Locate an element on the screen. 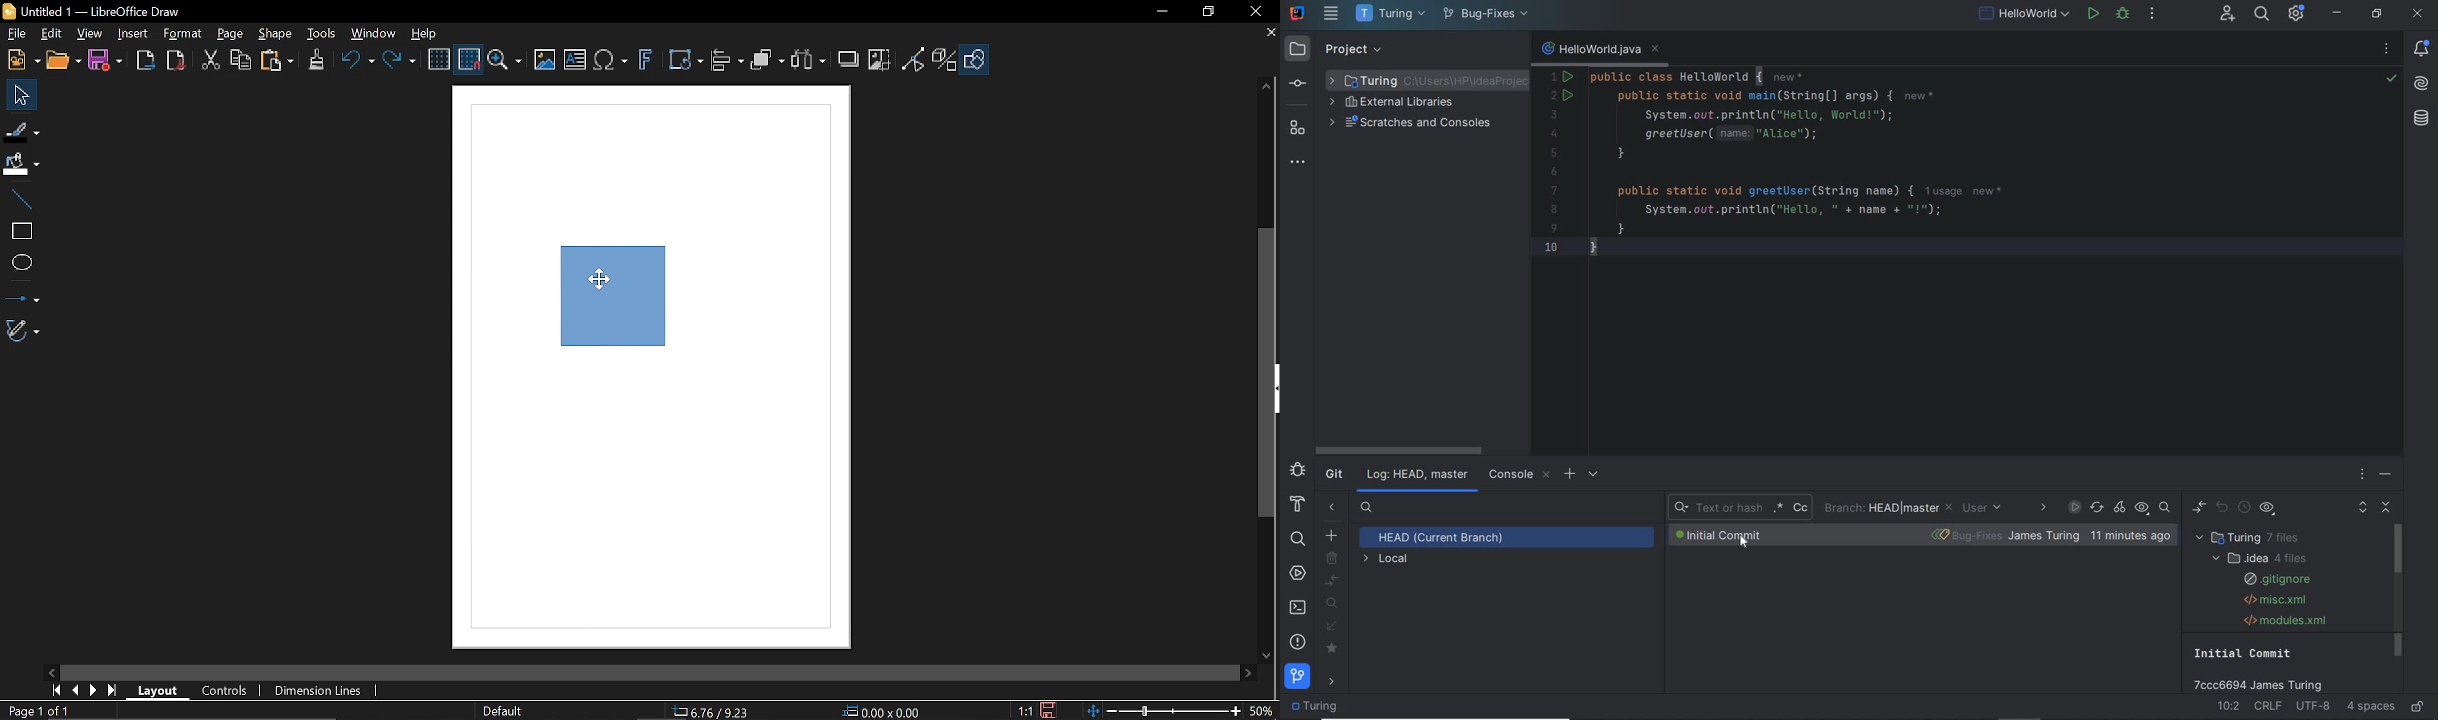  Export to pdf is located at coordinates (174, 60).